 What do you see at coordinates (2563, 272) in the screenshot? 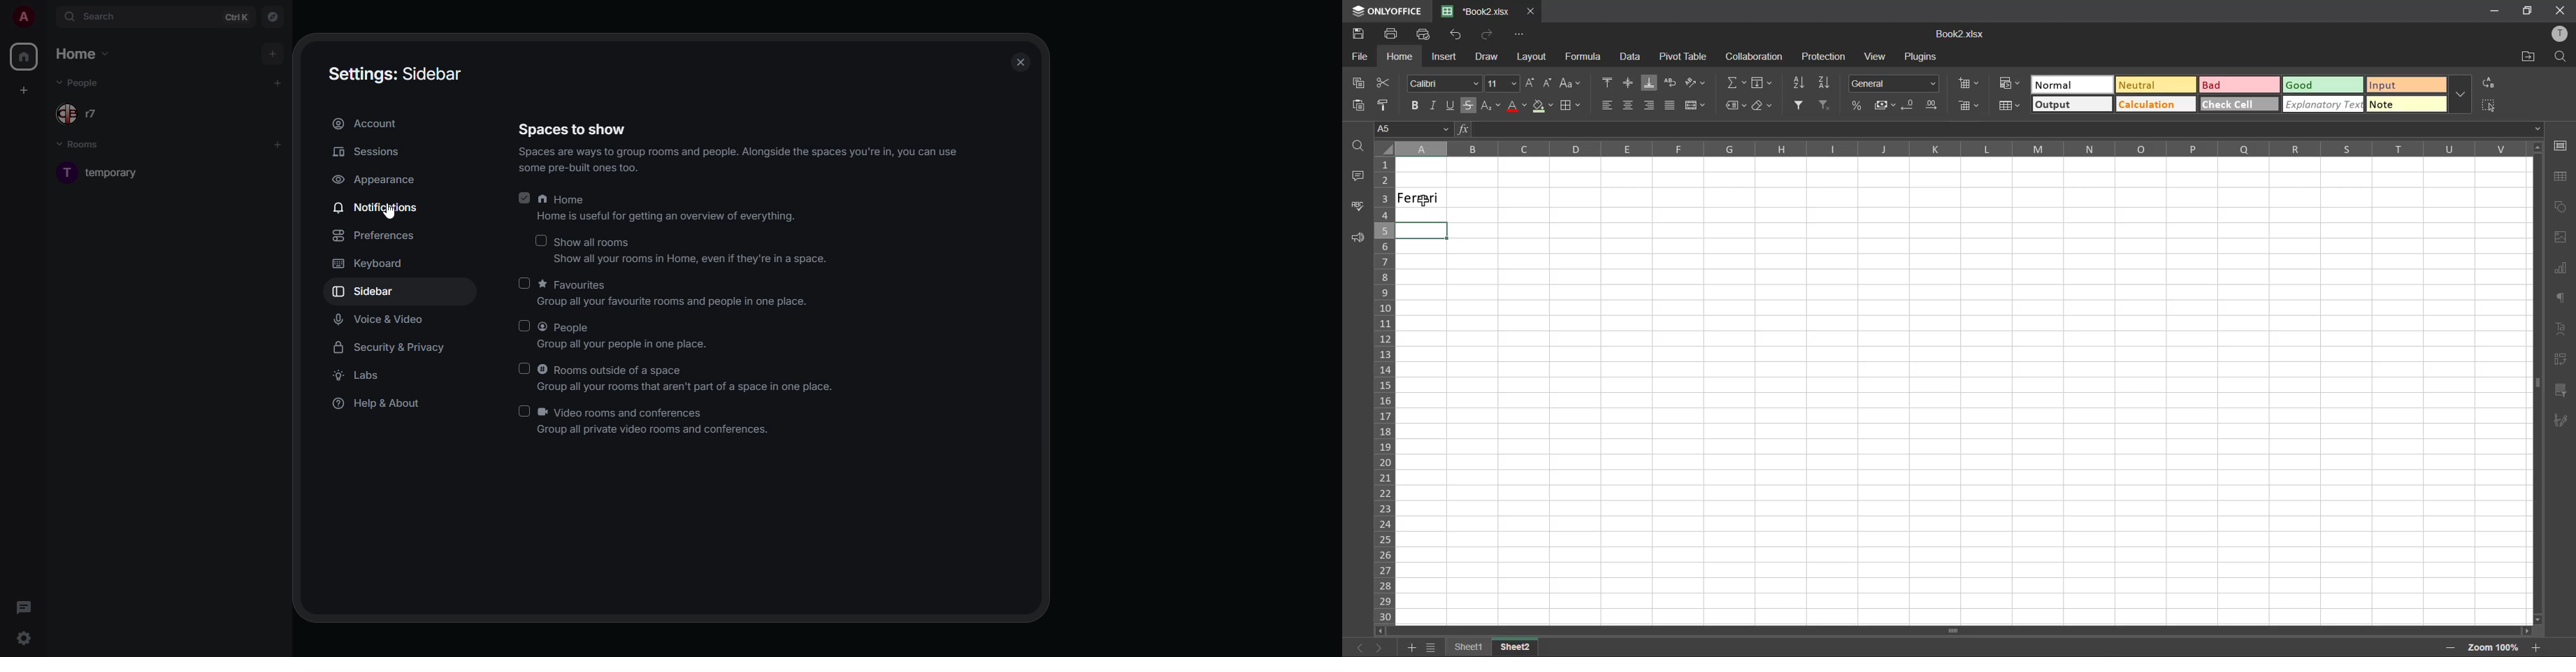
I see `charts` at bounding box center [2563, 272].